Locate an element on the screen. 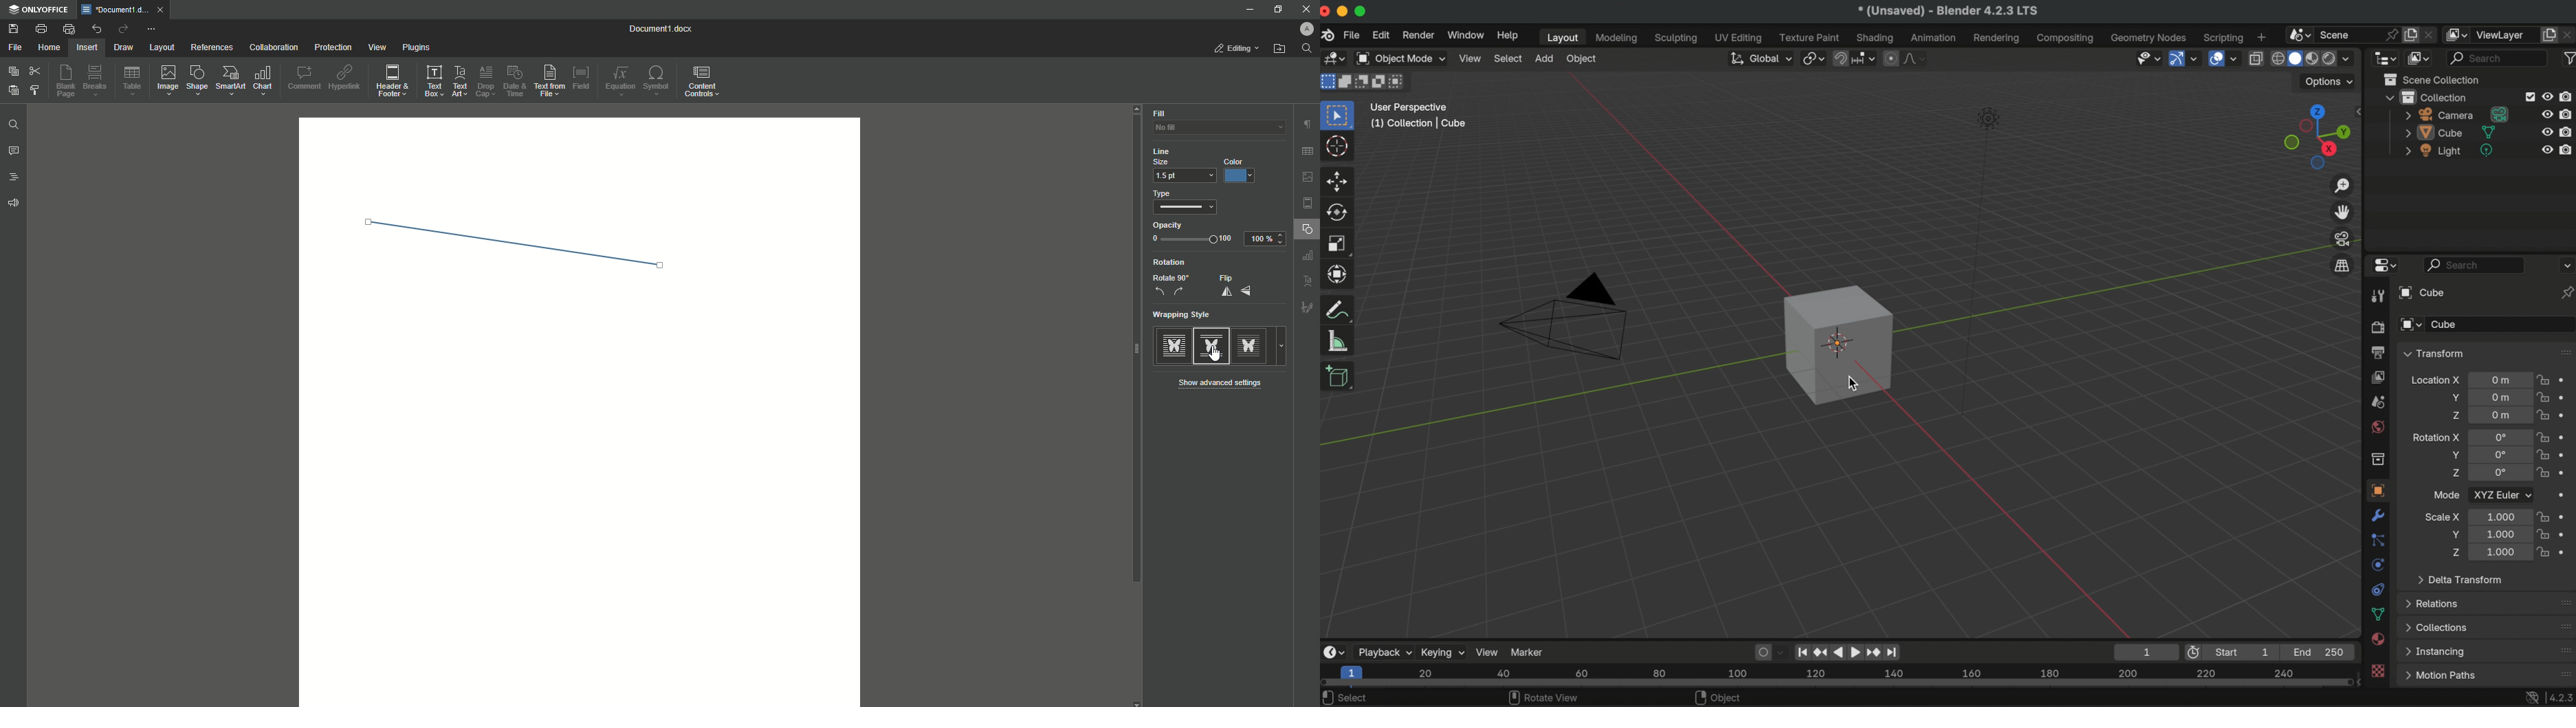  Quick Print is located at coordinates (68, 28).